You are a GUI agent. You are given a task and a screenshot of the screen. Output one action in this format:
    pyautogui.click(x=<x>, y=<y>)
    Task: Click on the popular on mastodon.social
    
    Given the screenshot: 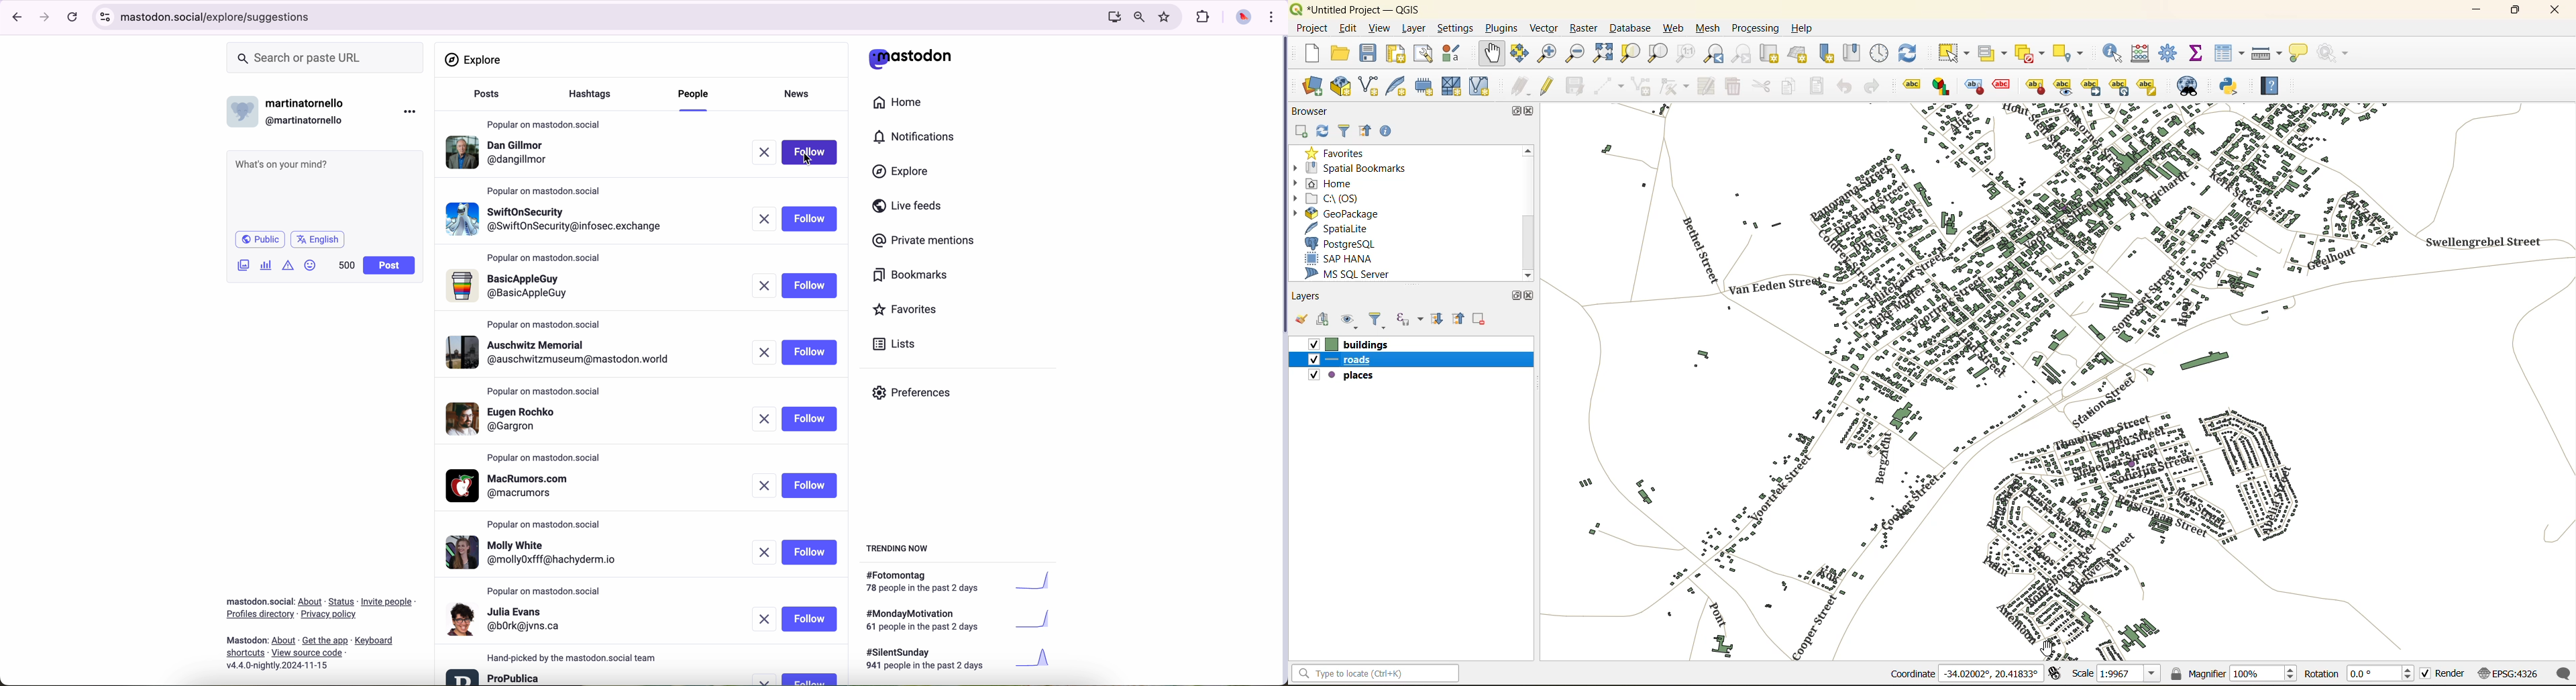 What is the action you would take?
    pyautogui.click(x=544, y=122)
    